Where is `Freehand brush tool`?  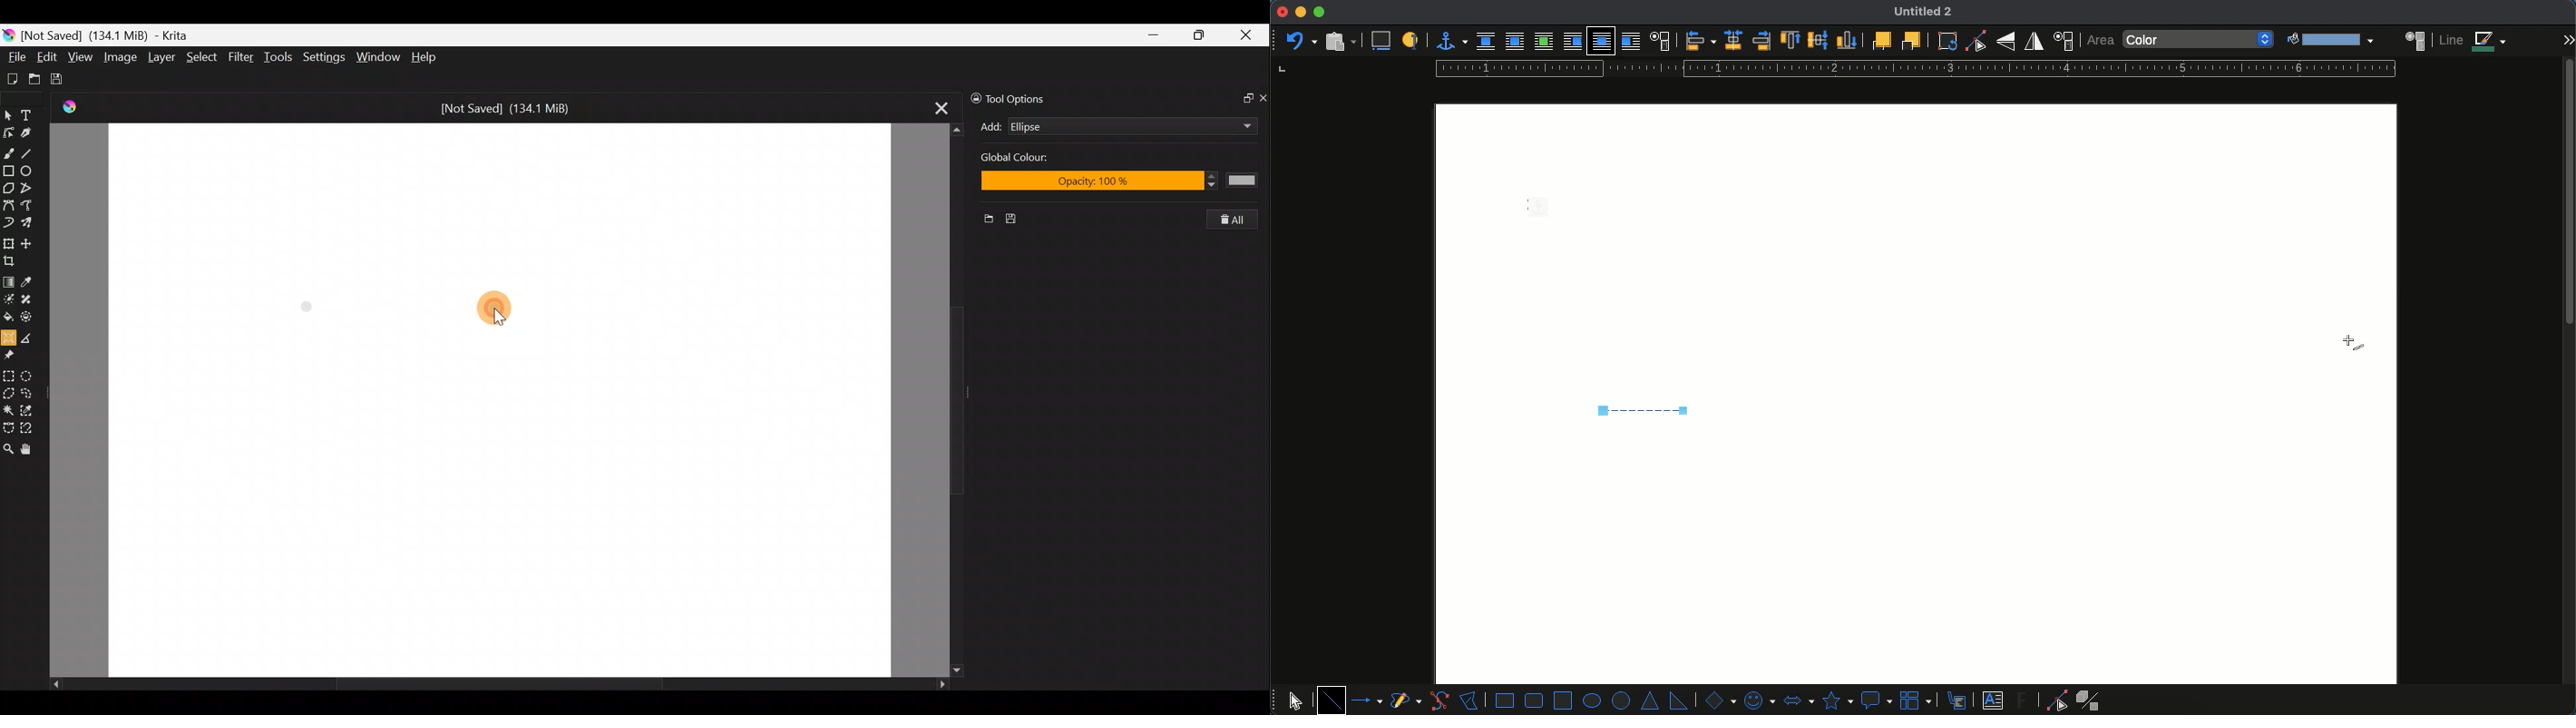 Freehand brush tool is located at coordinates (9, 152).